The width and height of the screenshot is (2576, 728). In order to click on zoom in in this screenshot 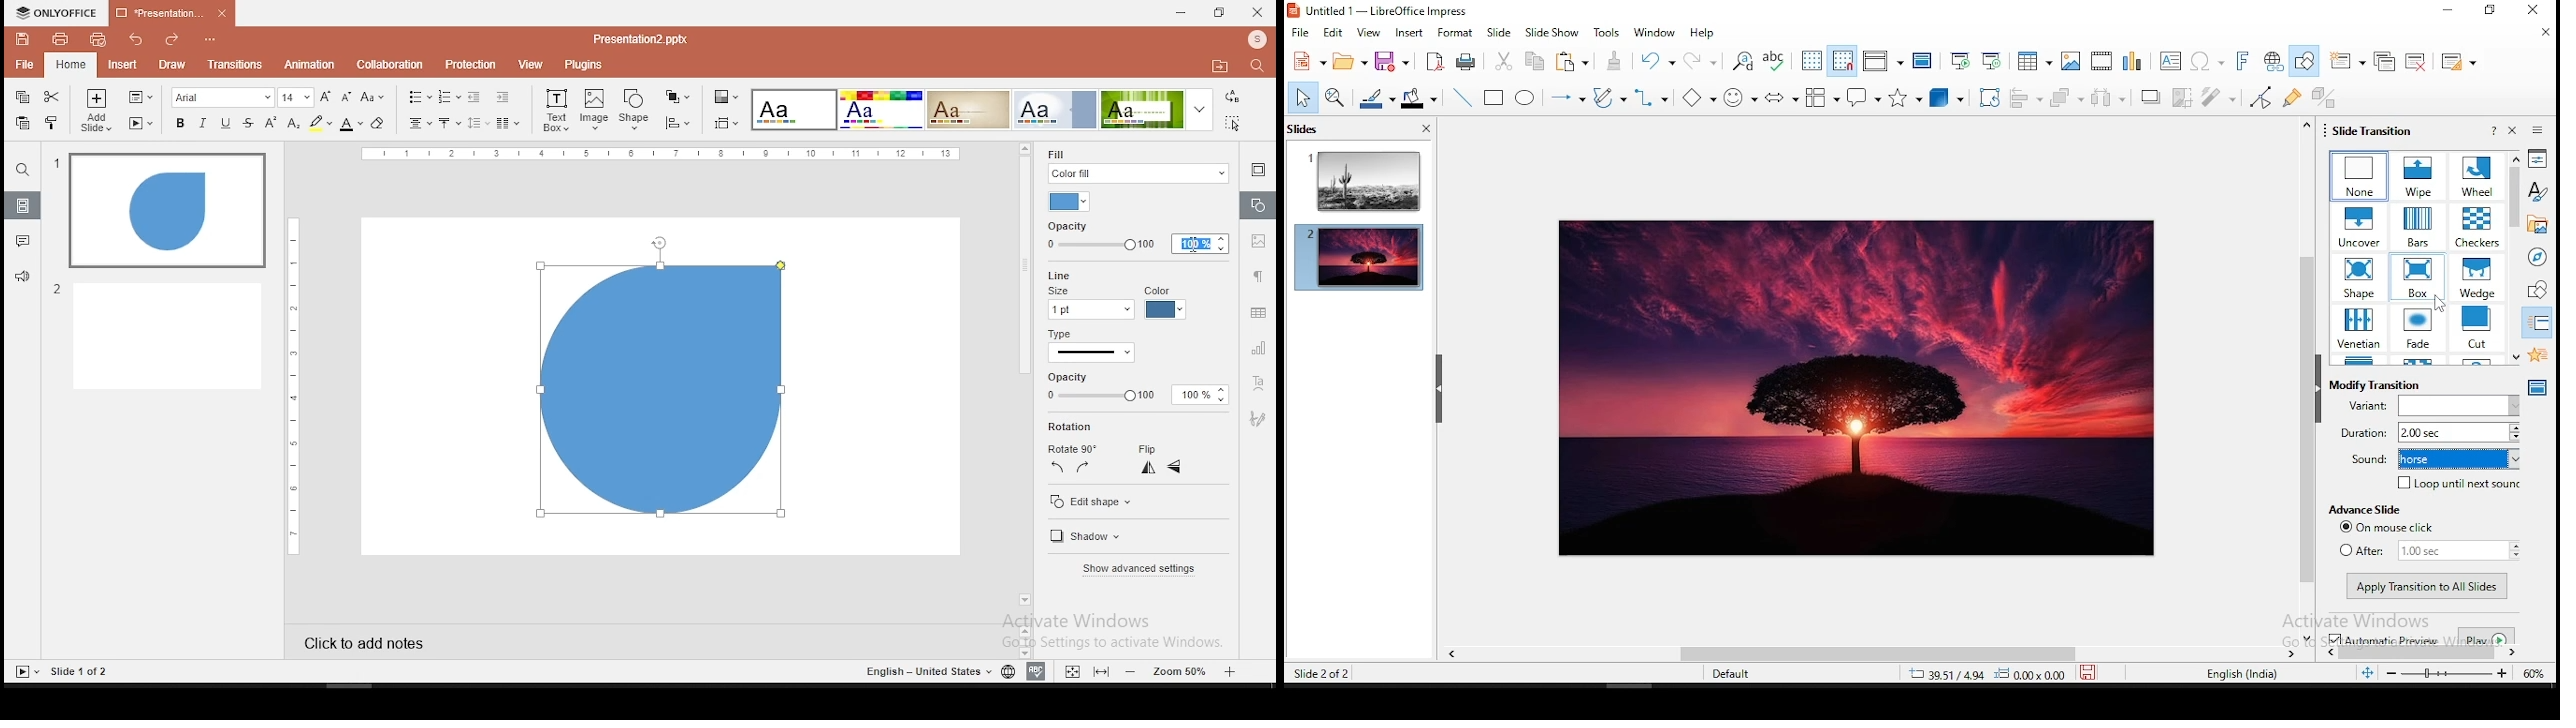, I will do `click(1132, 671)`.